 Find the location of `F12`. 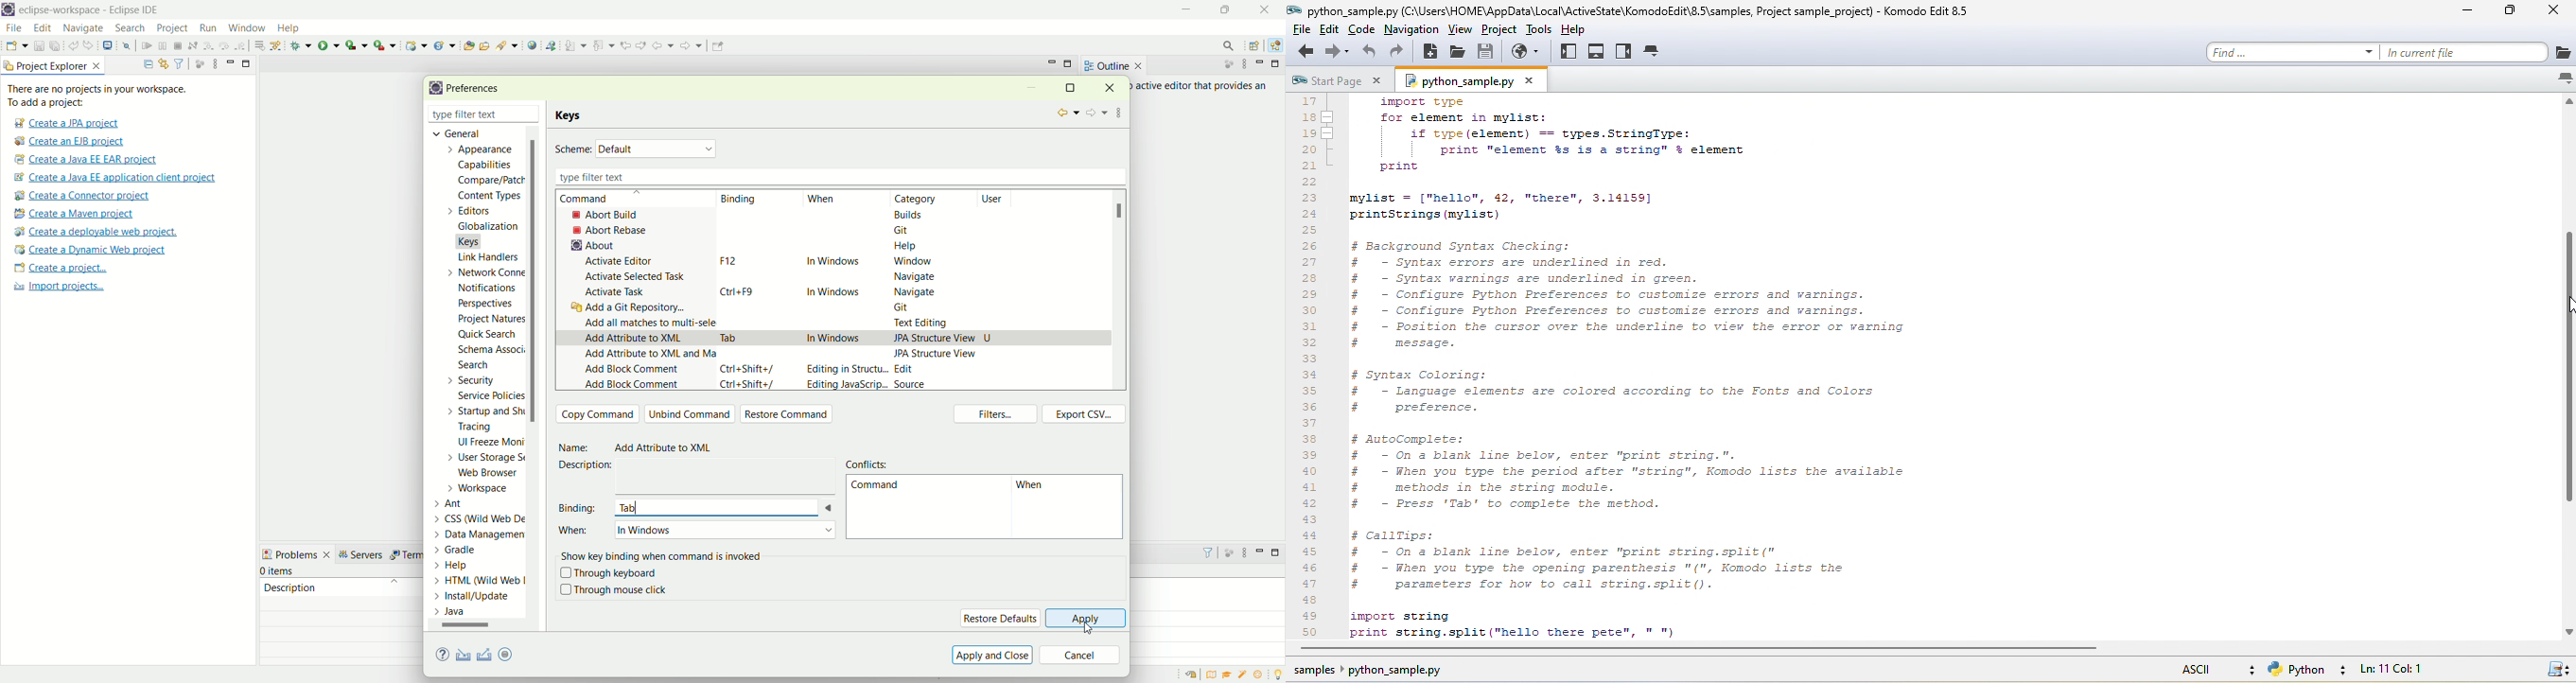

F12 is located at coordinates (726, 260).